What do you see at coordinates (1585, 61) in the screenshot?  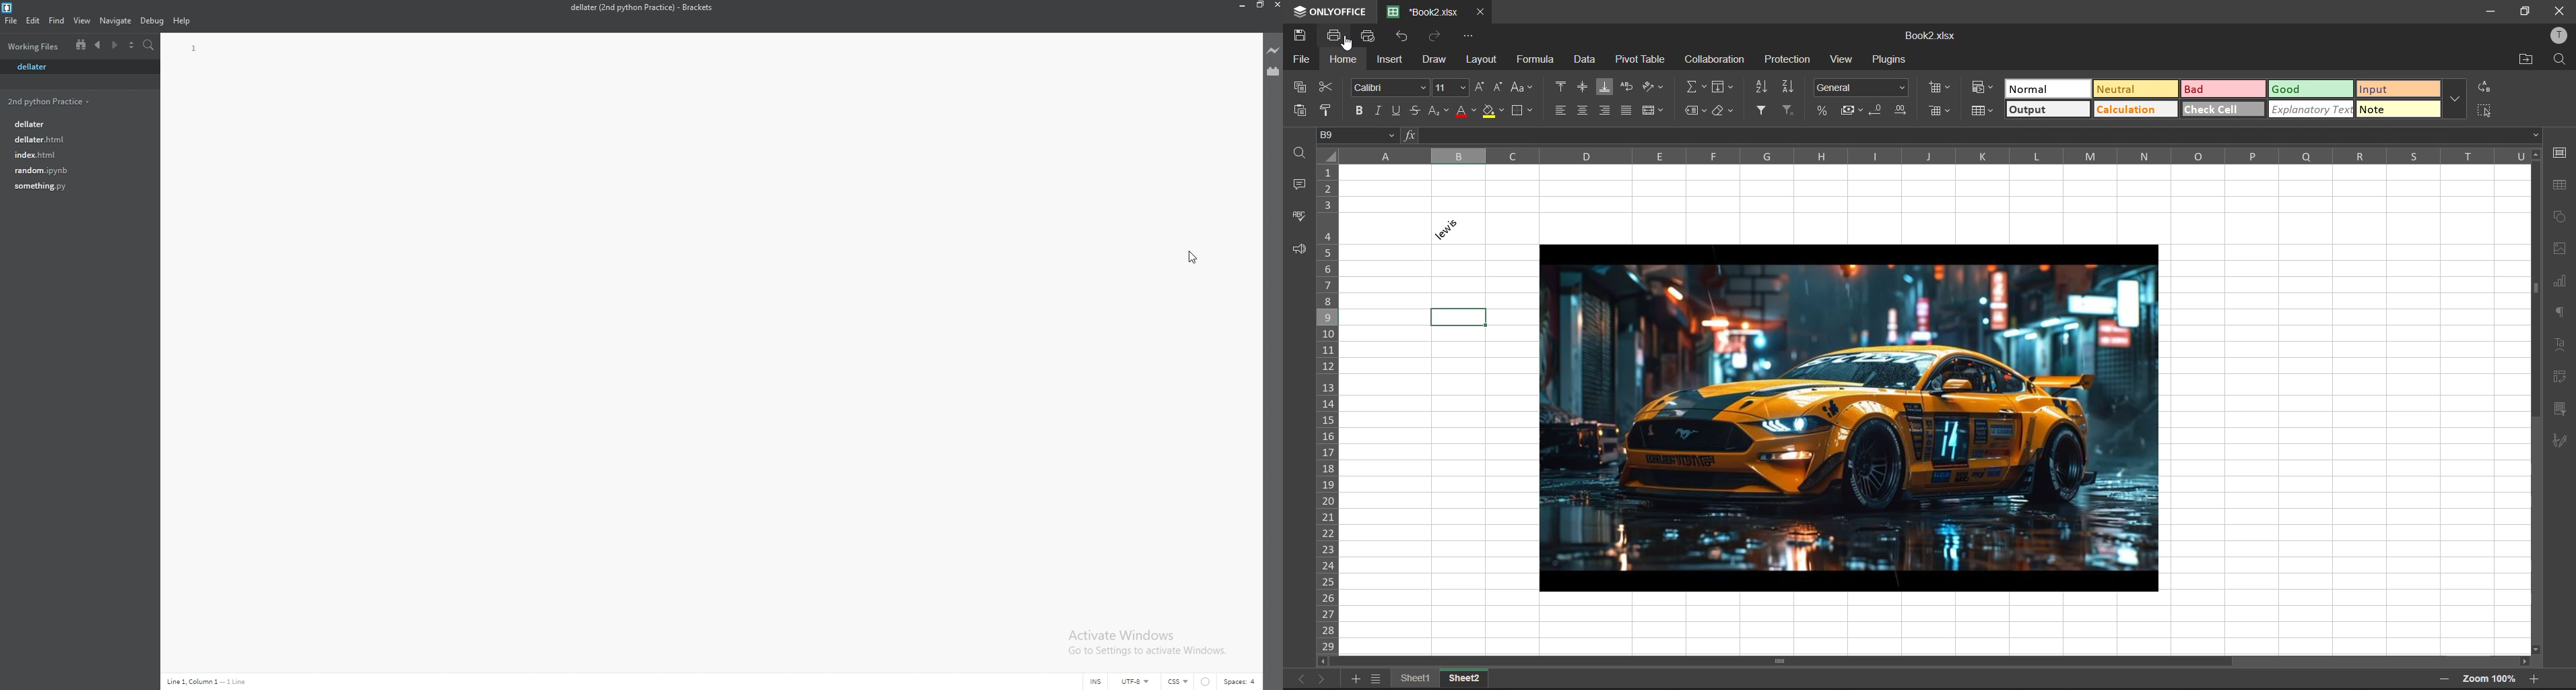 I see `data` at bounding box center [1585, 61].